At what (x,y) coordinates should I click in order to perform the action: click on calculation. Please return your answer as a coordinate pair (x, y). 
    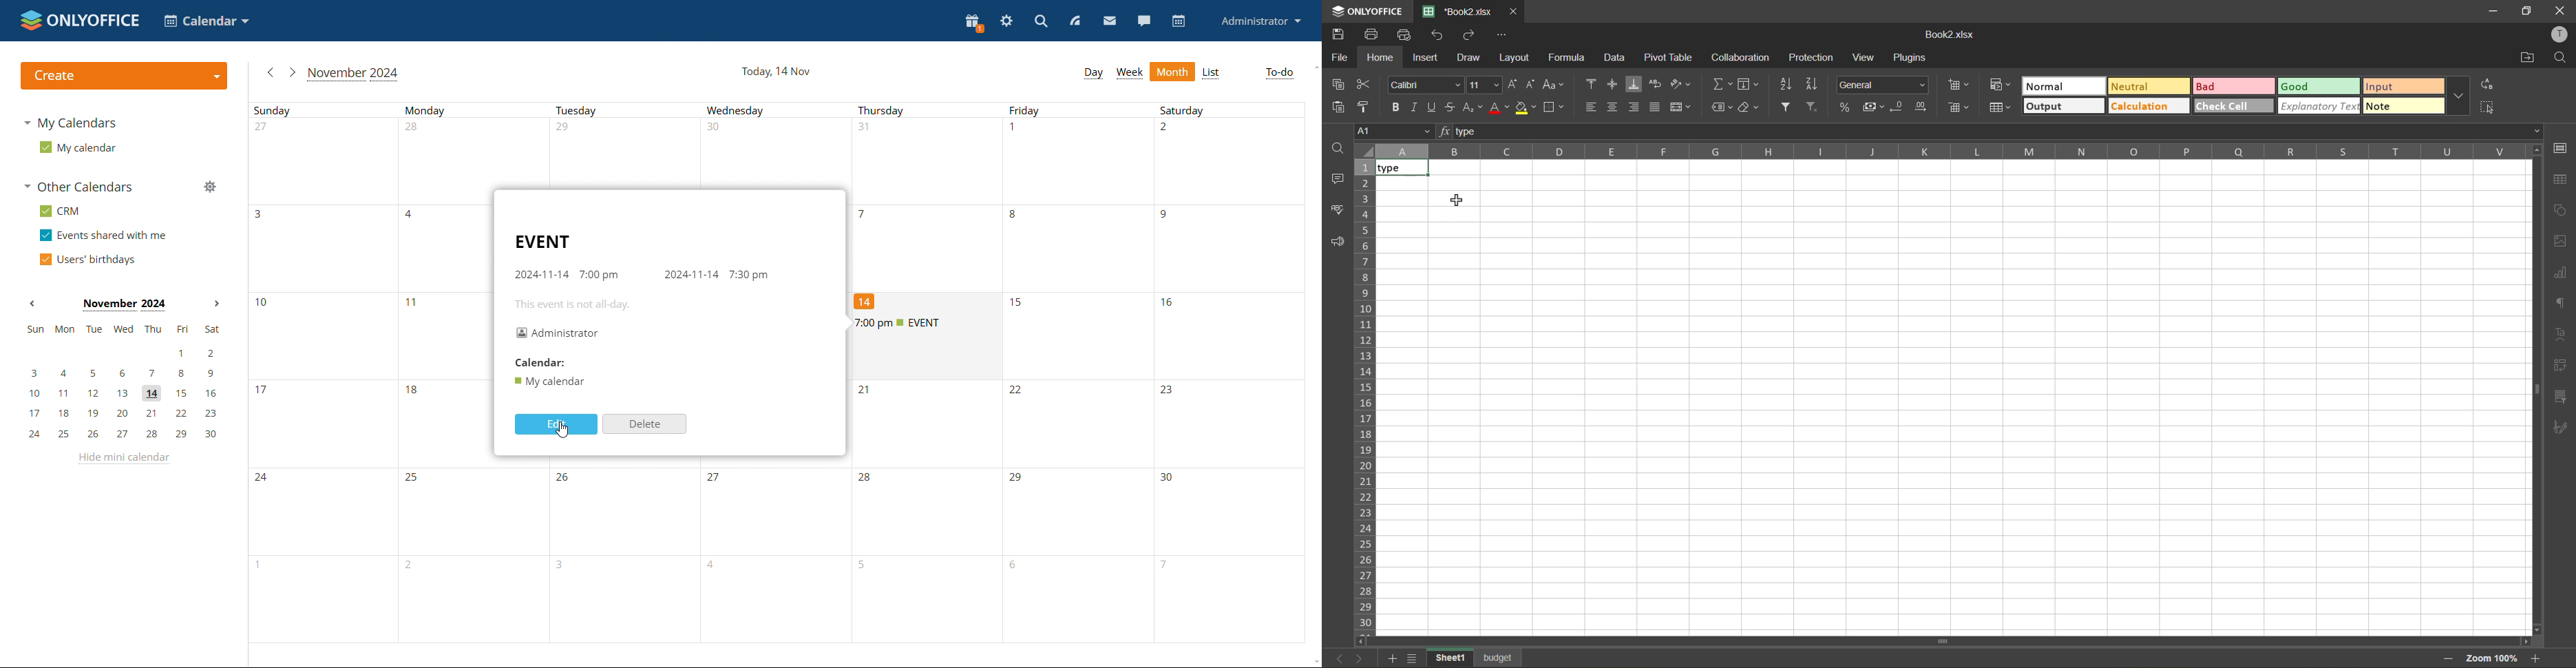
    Looking at the image, I should click on (2146, 106).